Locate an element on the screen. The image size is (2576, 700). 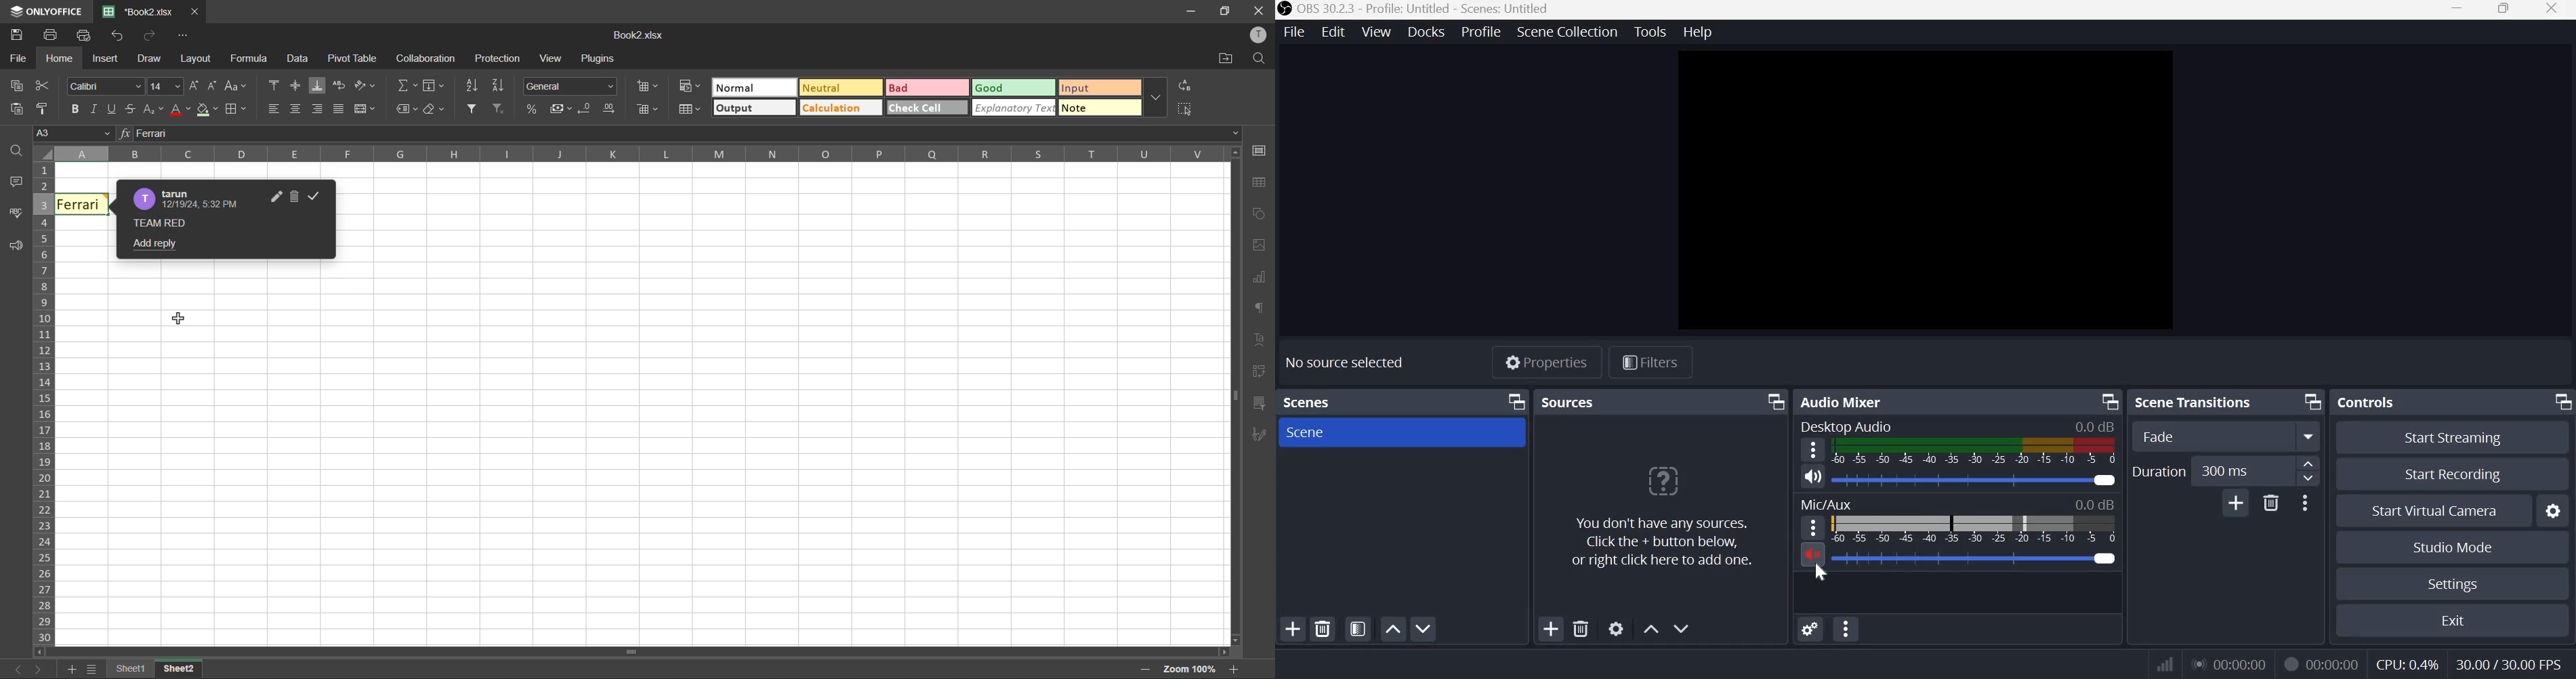
Volume Meter is located at coordinates (1973, 451).